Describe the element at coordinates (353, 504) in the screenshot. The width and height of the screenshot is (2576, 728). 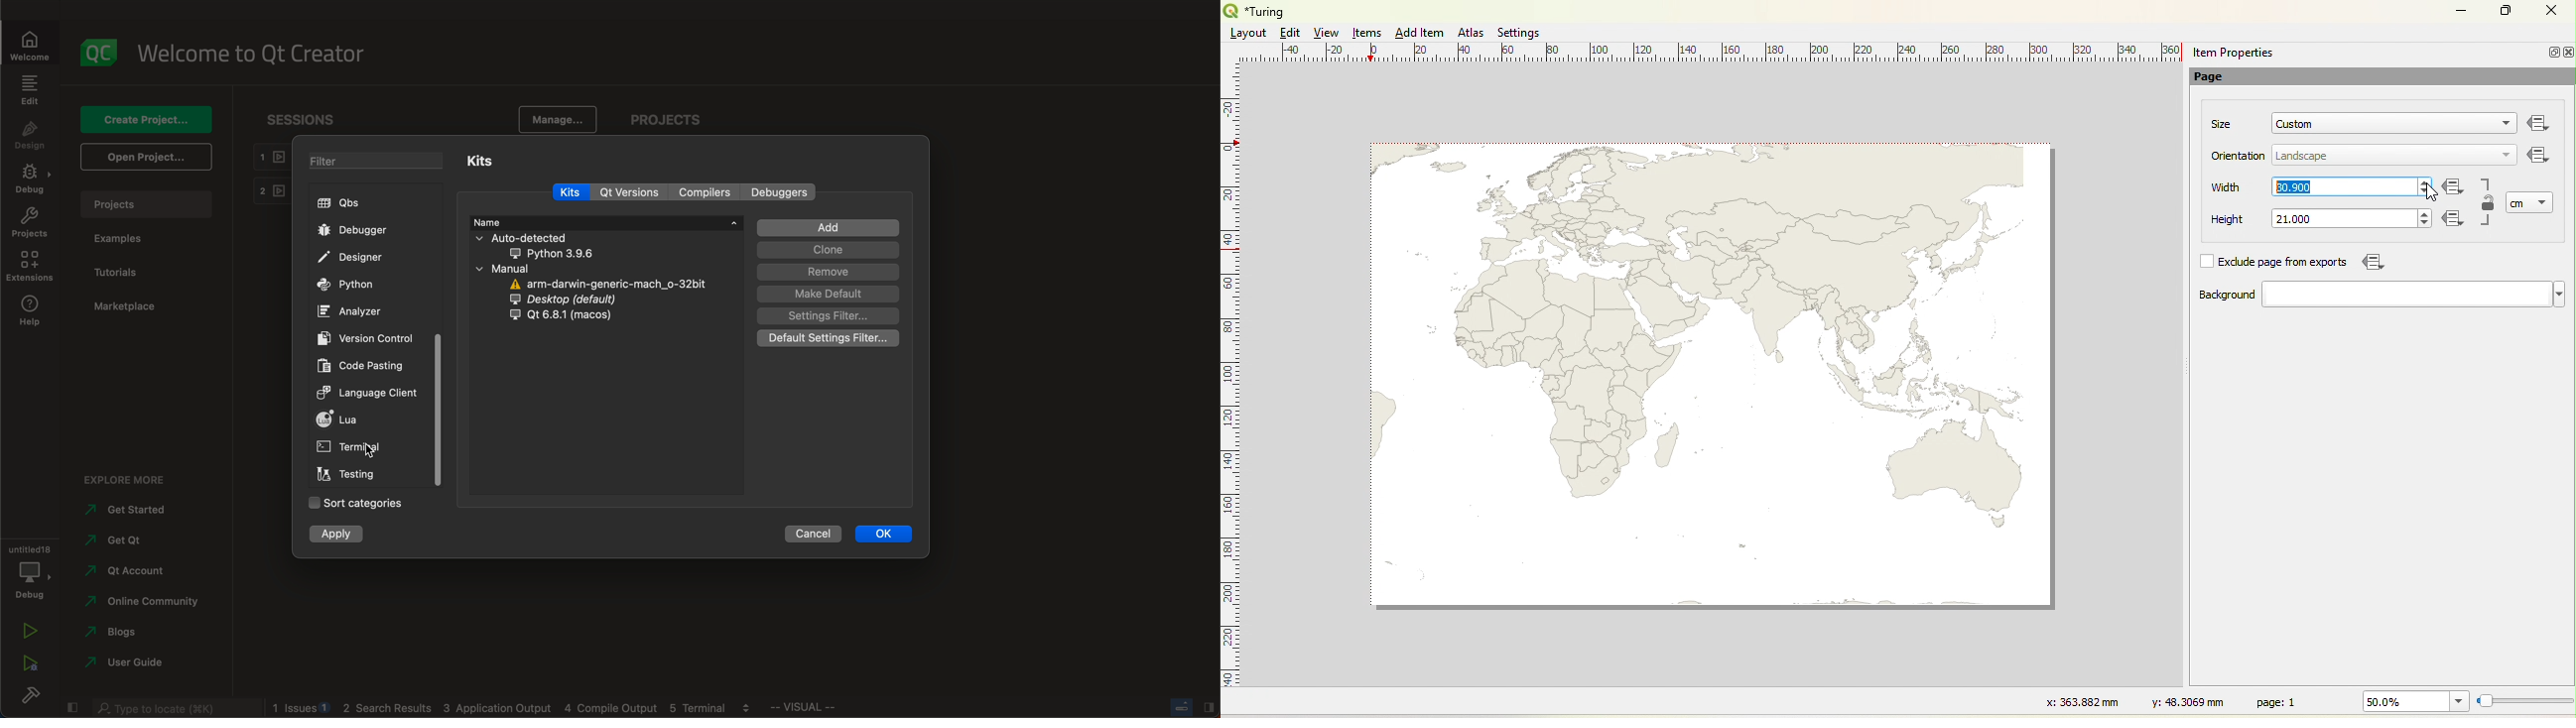
I see `categories` at that location.